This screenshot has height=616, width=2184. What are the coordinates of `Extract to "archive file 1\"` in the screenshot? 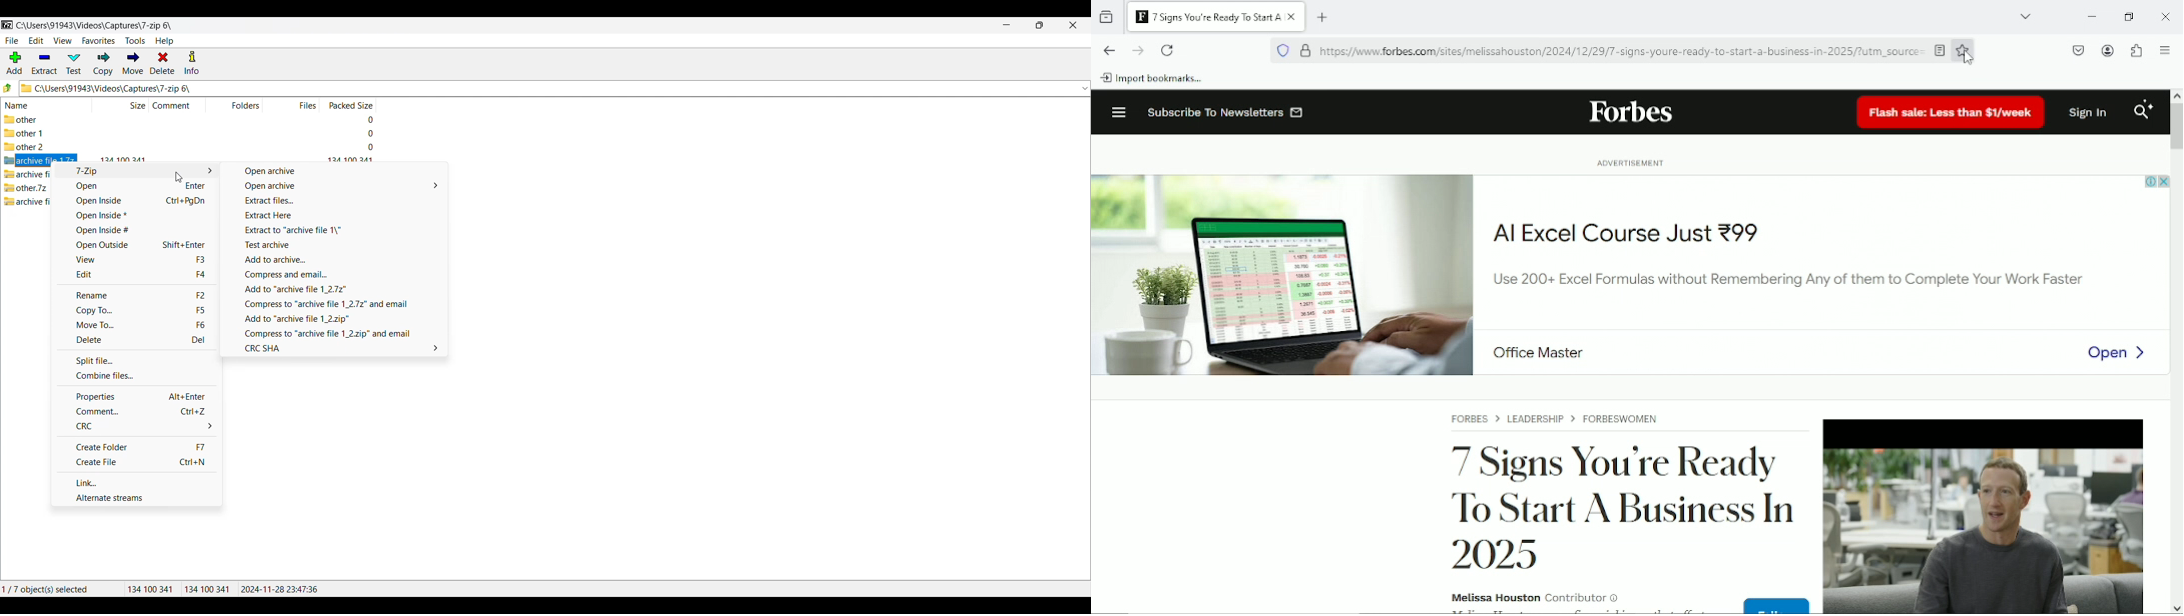 It's located at (335, 230).